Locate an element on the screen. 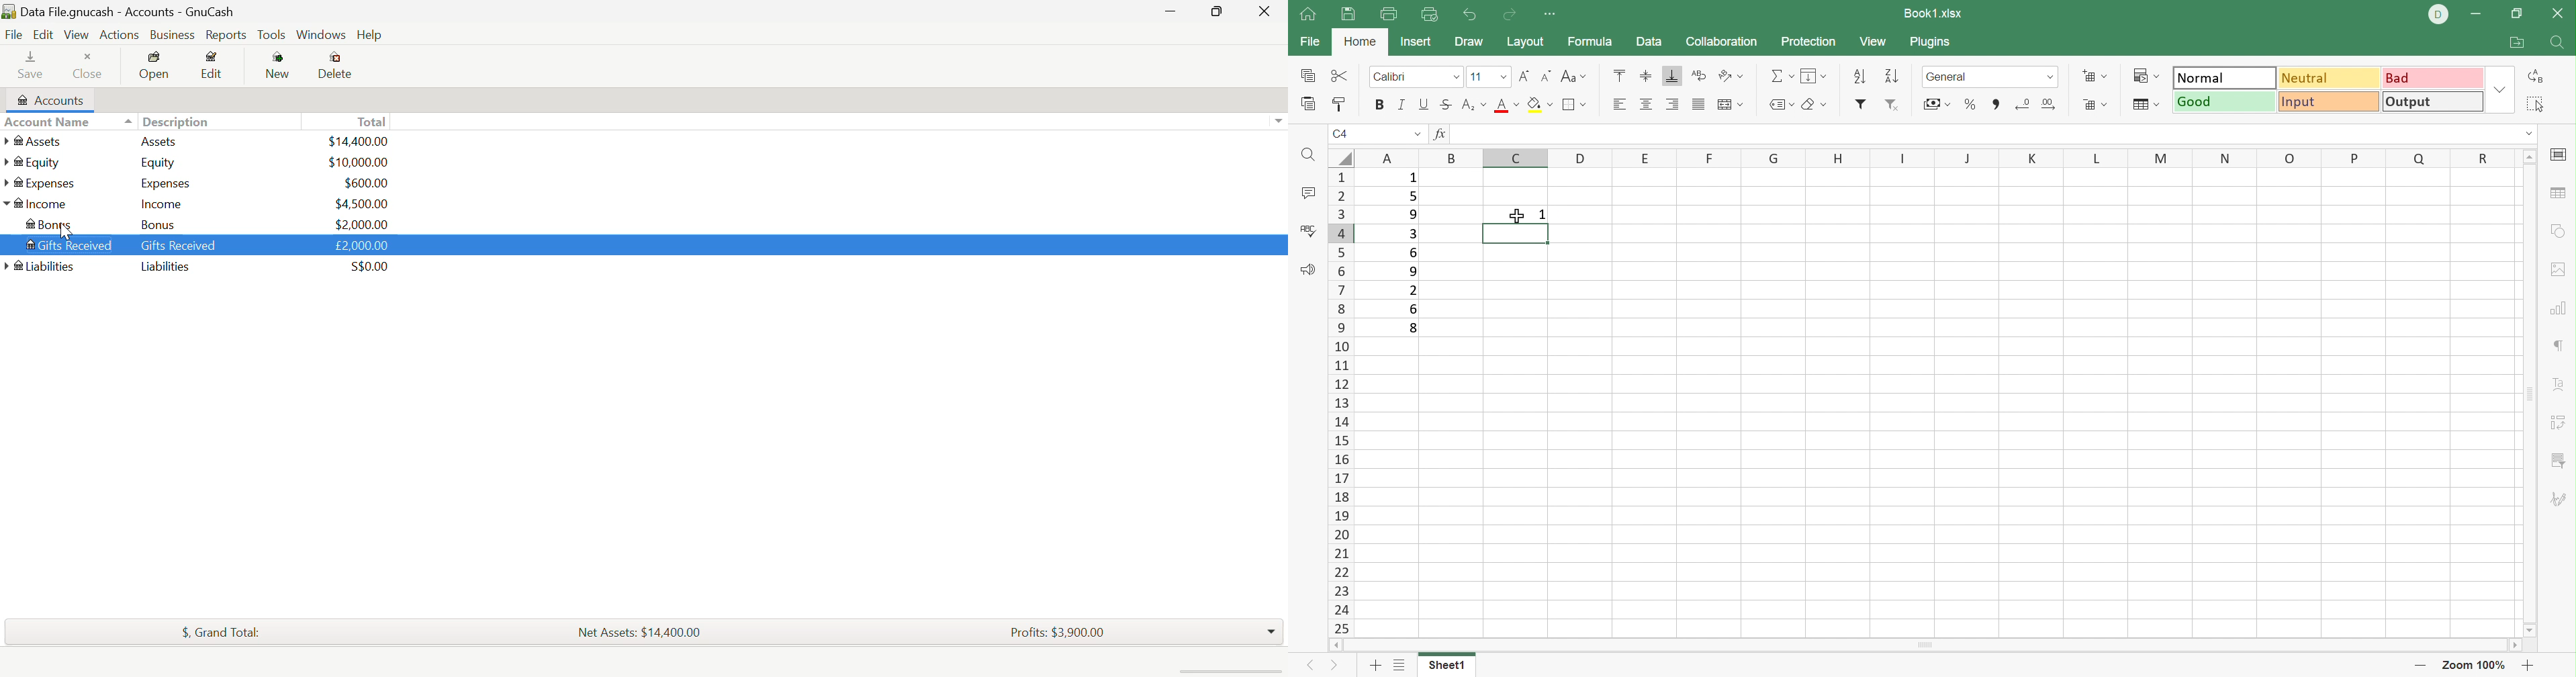 This screenshot has height=700, width=2576. Cursor is located at coordinates (1519, 214).